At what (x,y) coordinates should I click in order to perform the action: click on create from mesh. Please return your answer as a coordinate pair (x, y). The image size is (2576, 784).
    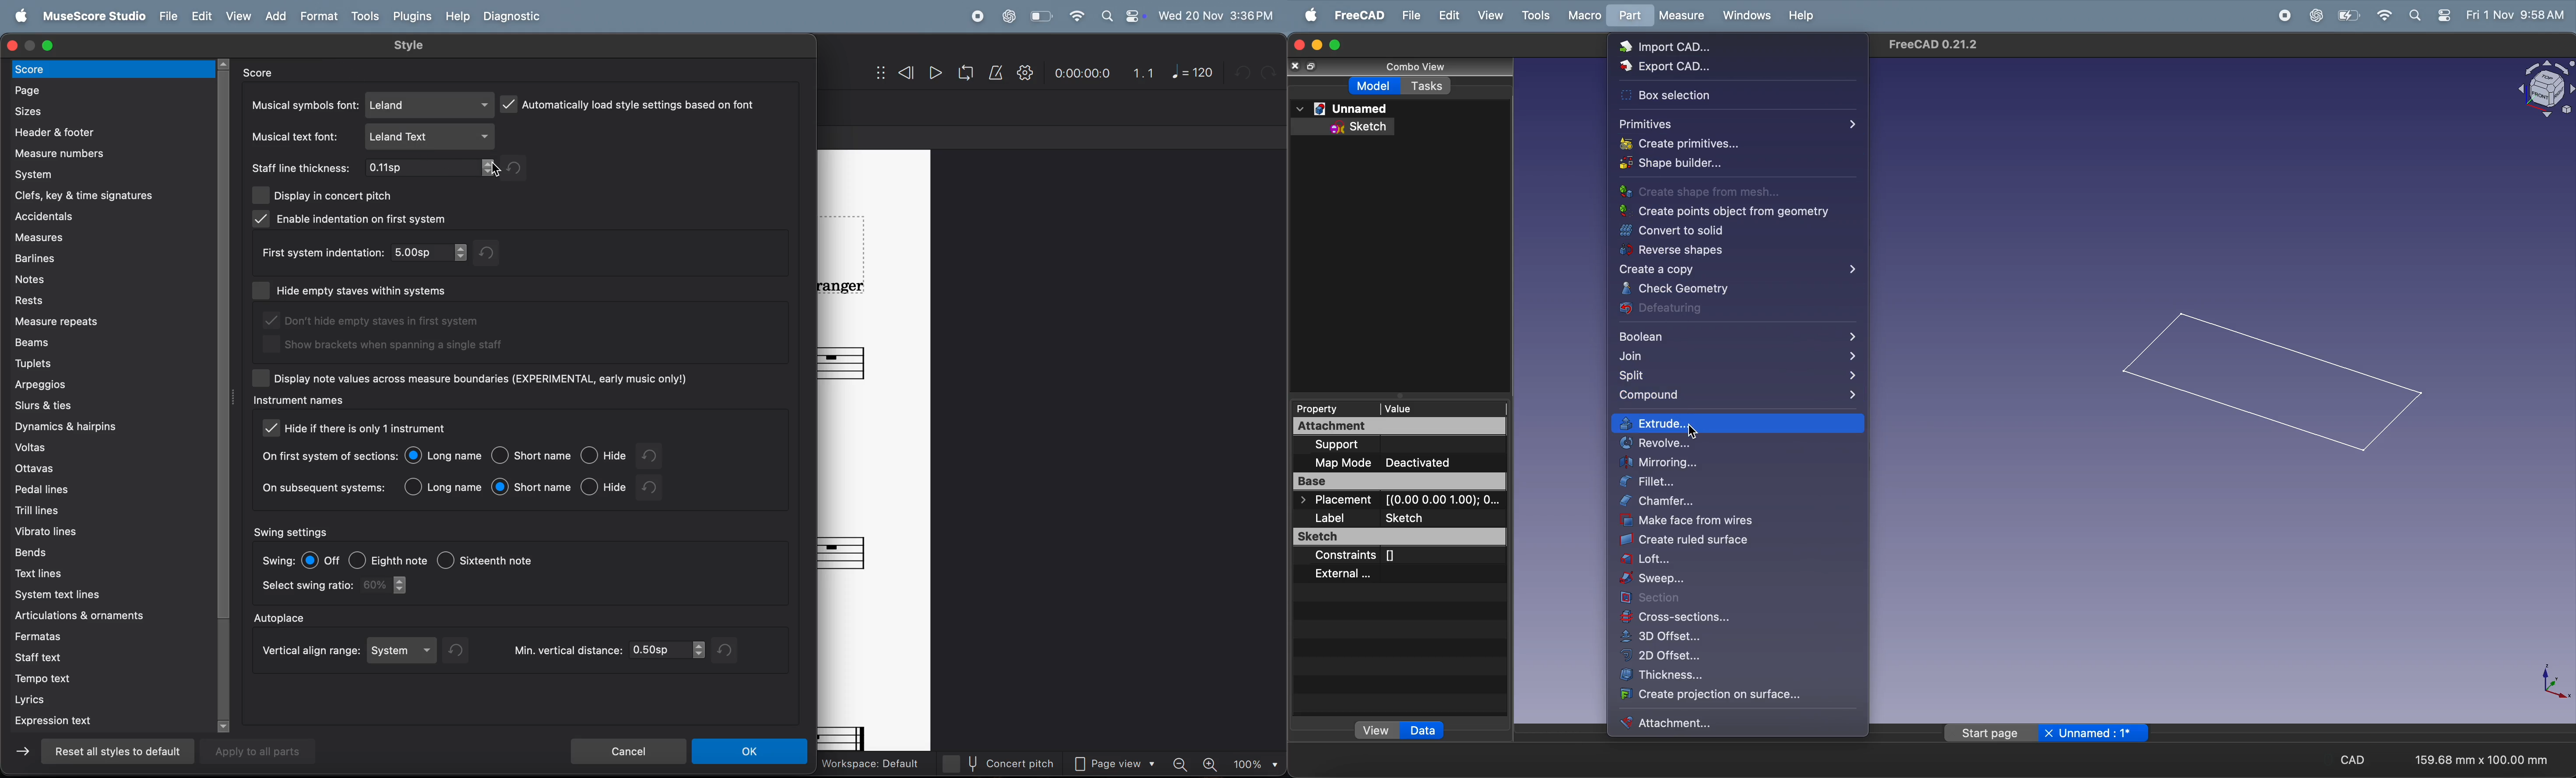
    Looking at the image, I should click on (1715, 192).